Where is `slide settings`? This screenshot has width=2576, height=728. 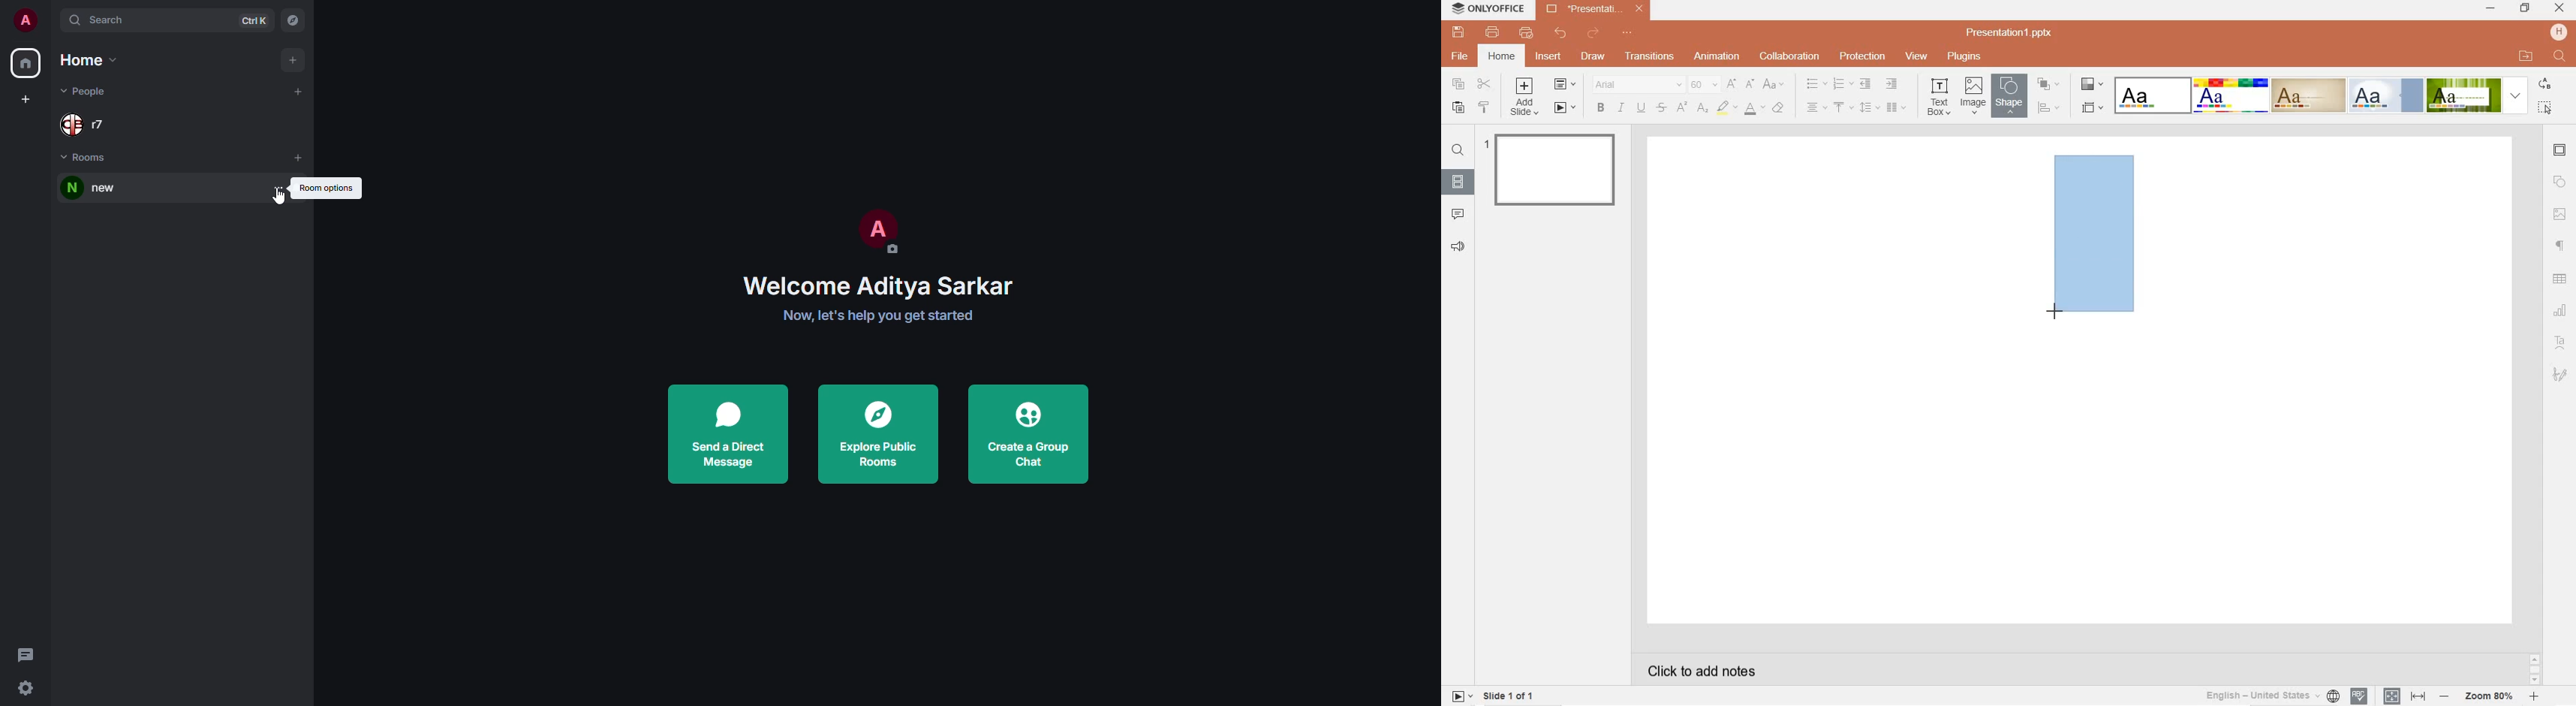
slide settings is located at coordinates (2561, 151).